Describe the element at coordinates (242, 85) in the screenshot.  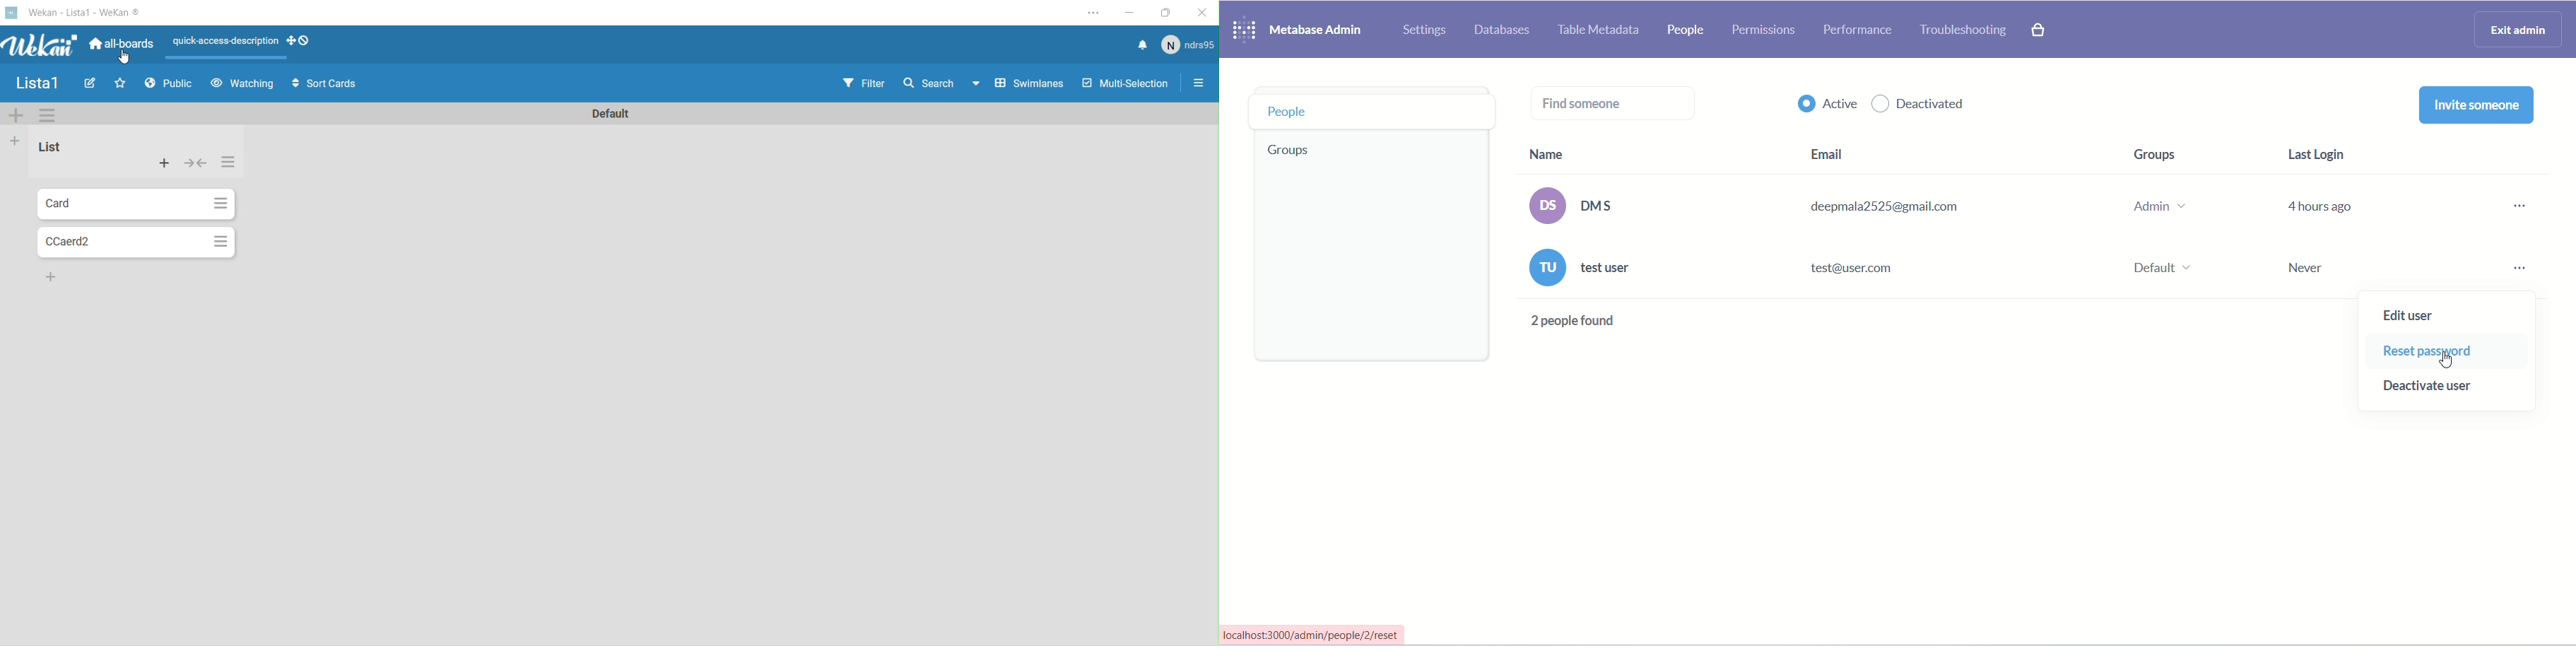
I see `Watching` at that location.